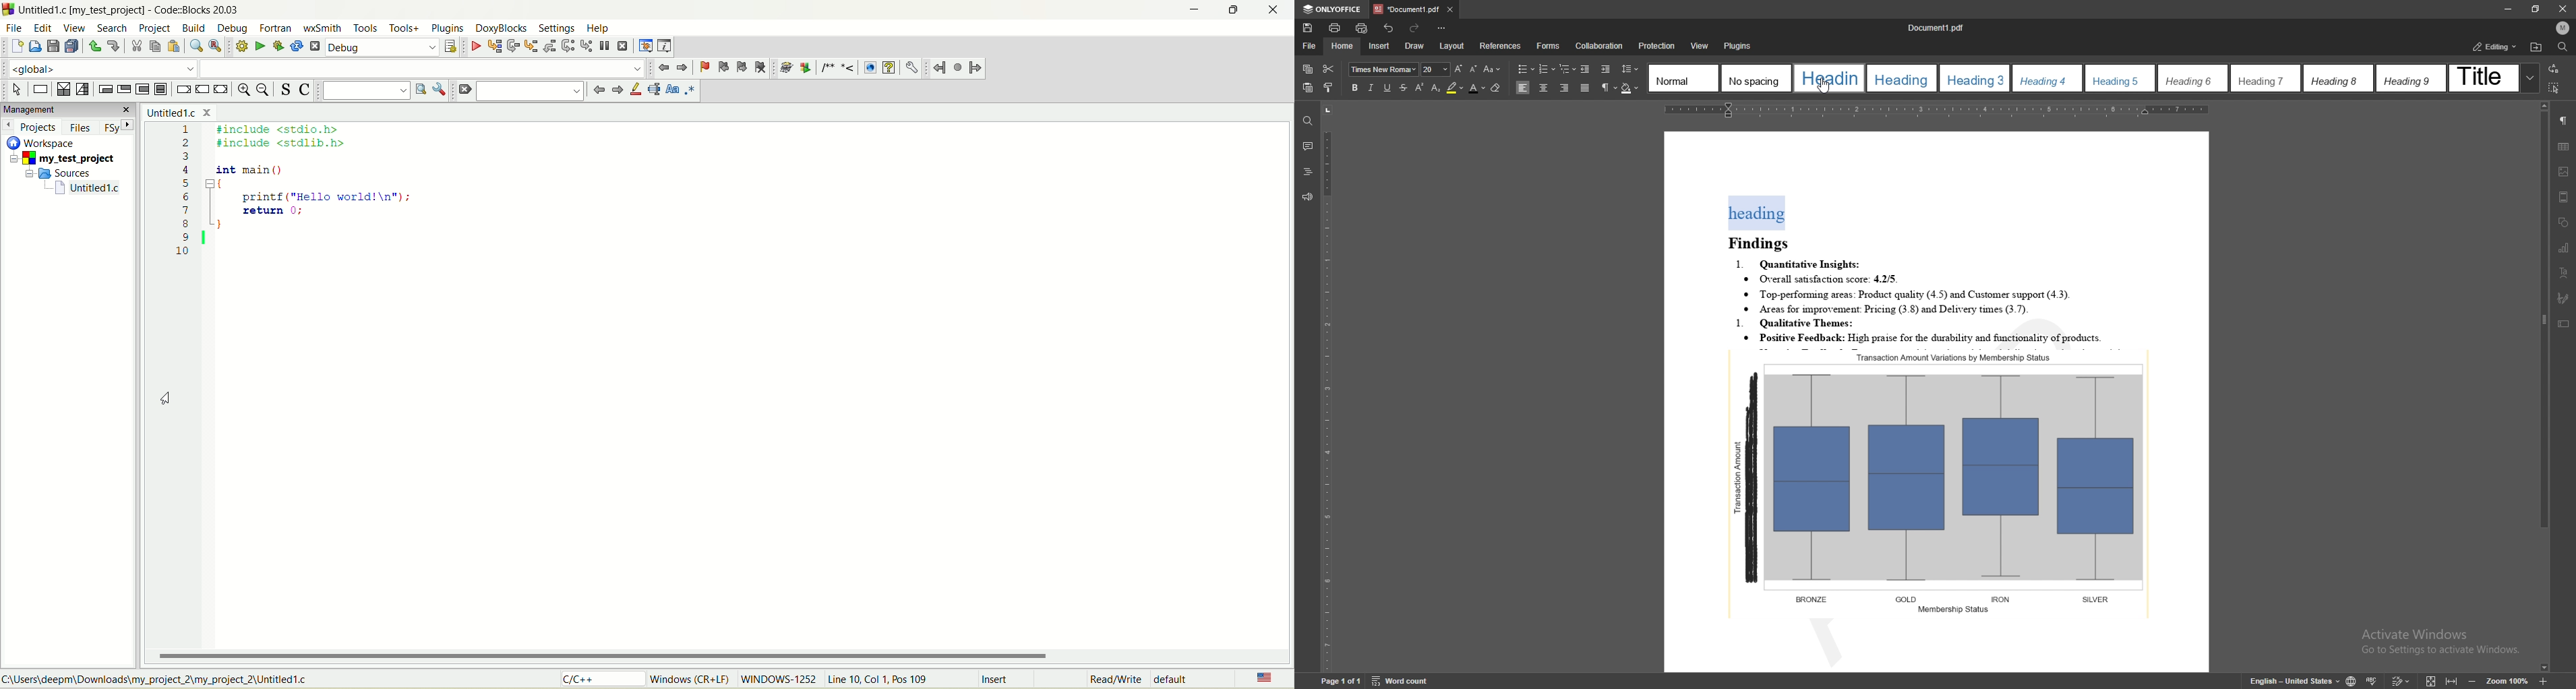 Image resolution: width=2576 pixels, height=700 pixels. Describe the element at coordinates (82, 126) in the screenshot. I see `files` at that location.